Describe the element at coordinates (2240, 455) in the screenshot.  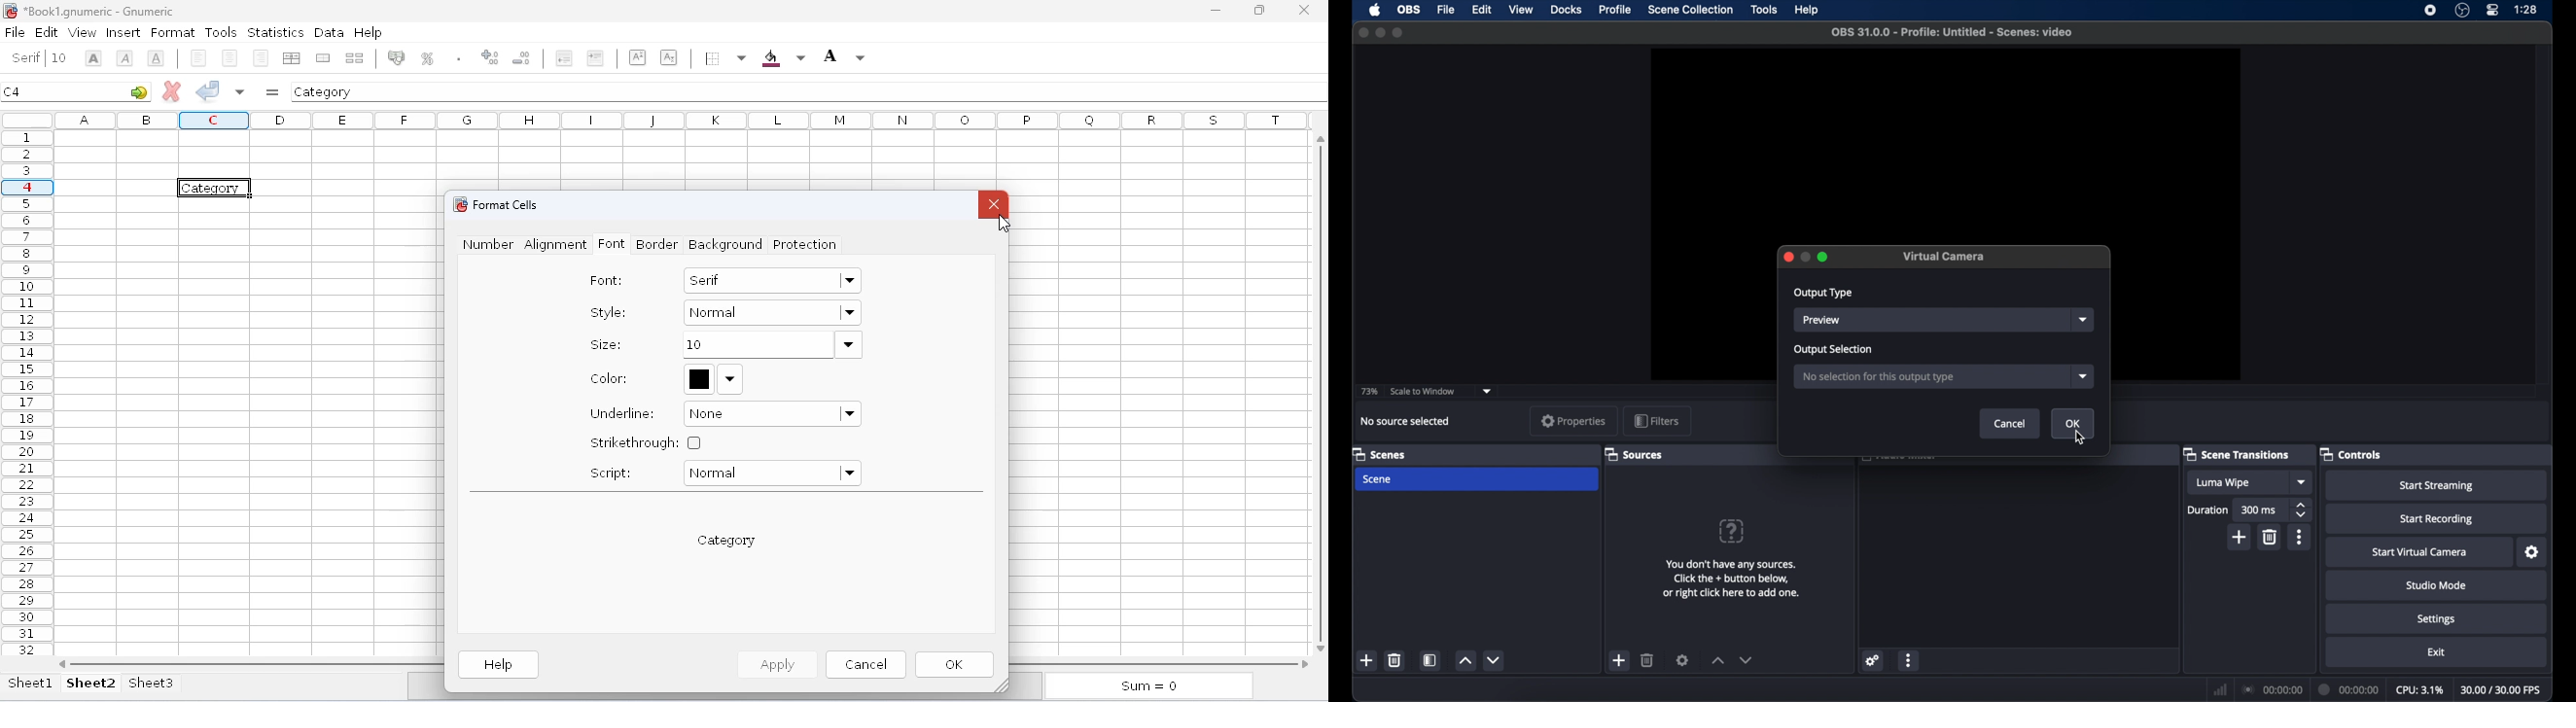
I see `scene transitions` at that location.